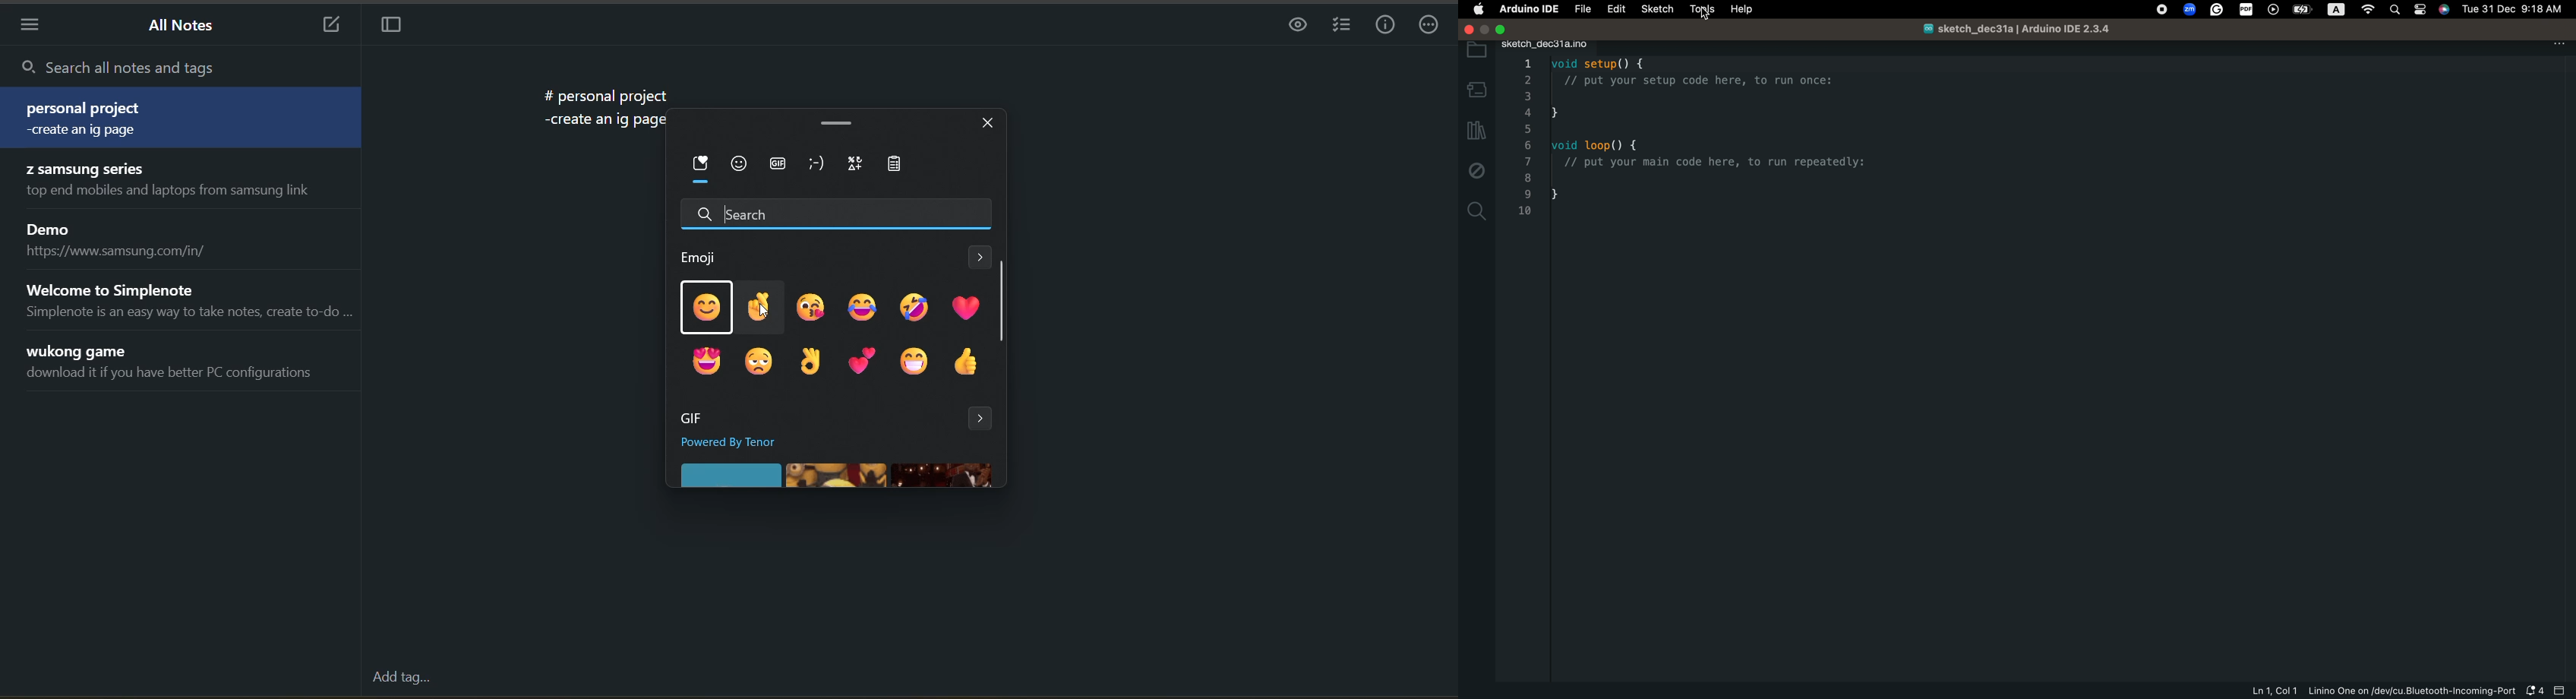  What do you see at coordinates (983, 422) in the screenshot?
I see `see more` at bounding box center [983, 422].